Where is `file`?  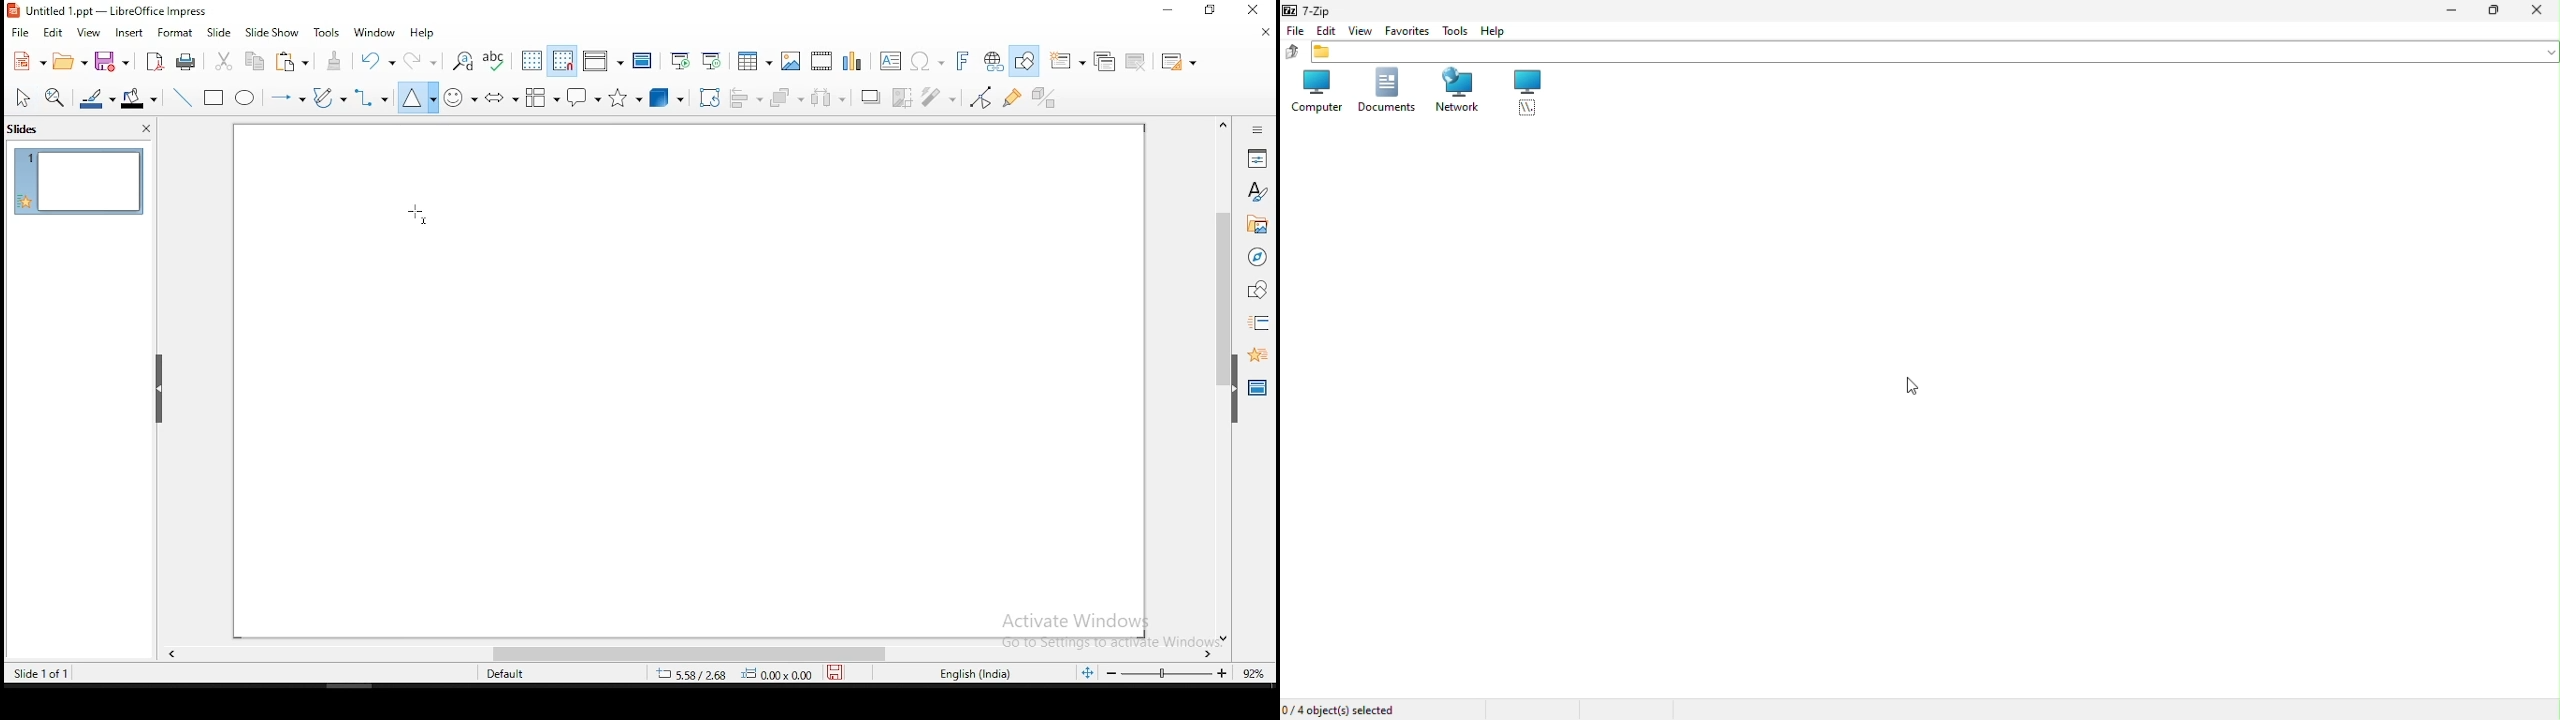
file is located at coordinates (1293, 30).